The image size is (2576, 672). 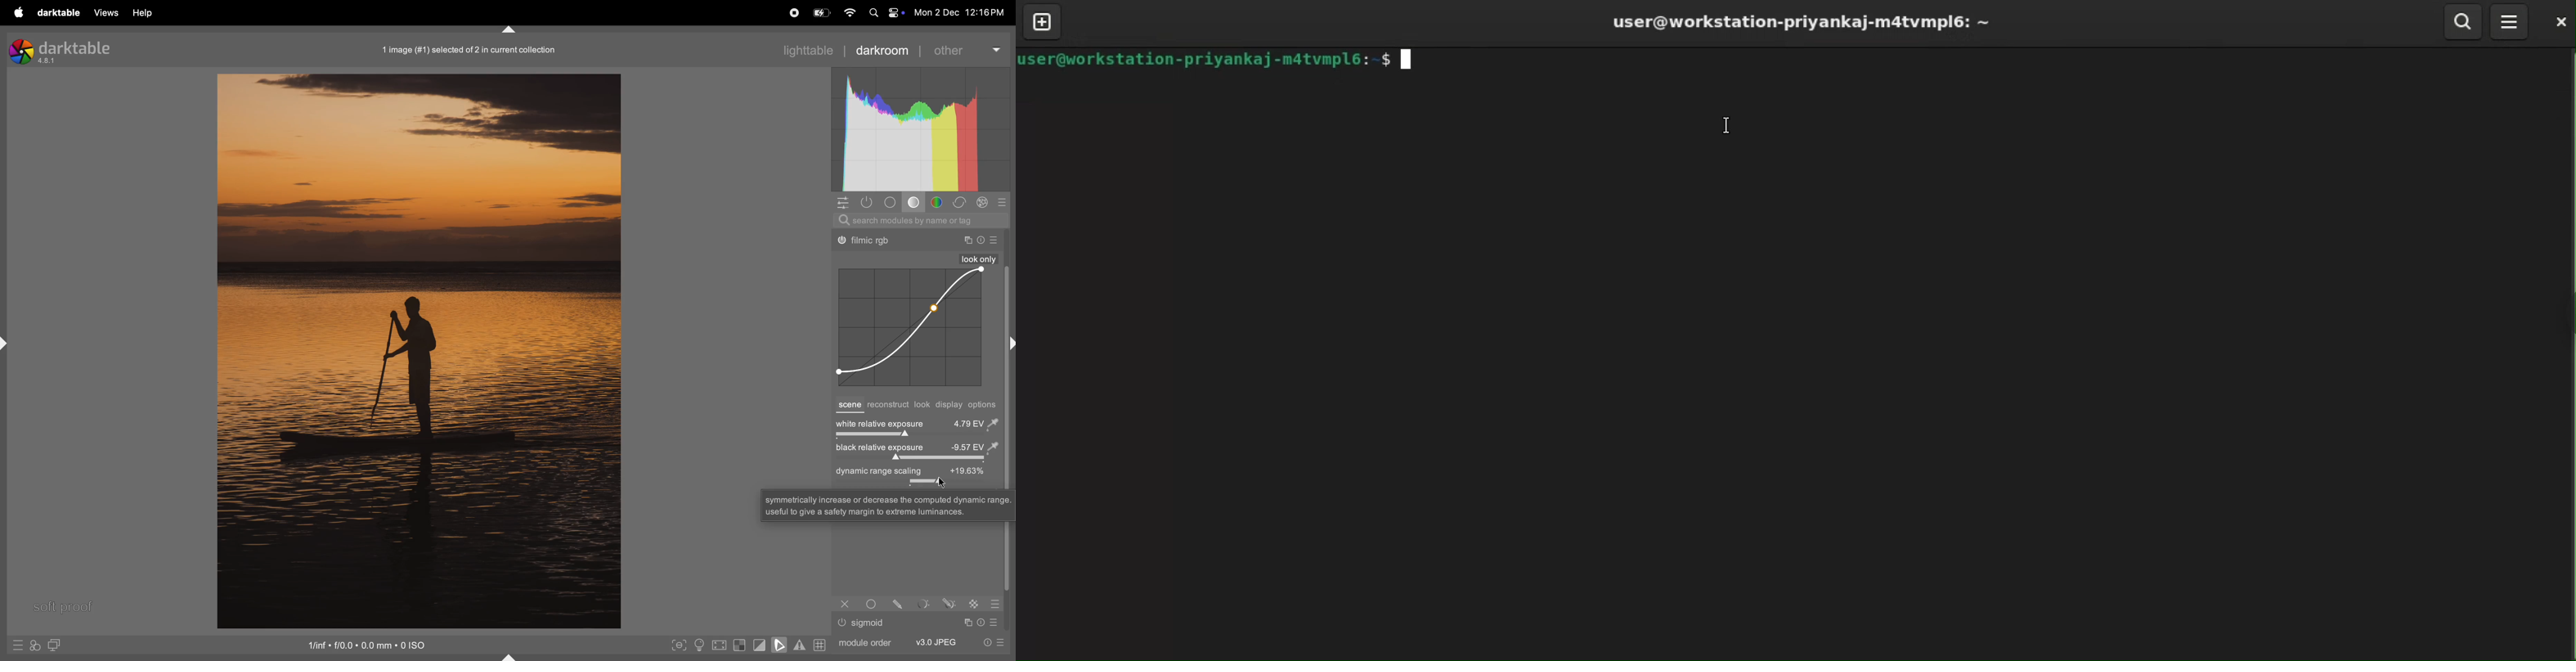 What do you see at coordinates (70, 49) in the screenshot?
I see `darktable version` at bounding box center [70, 49].